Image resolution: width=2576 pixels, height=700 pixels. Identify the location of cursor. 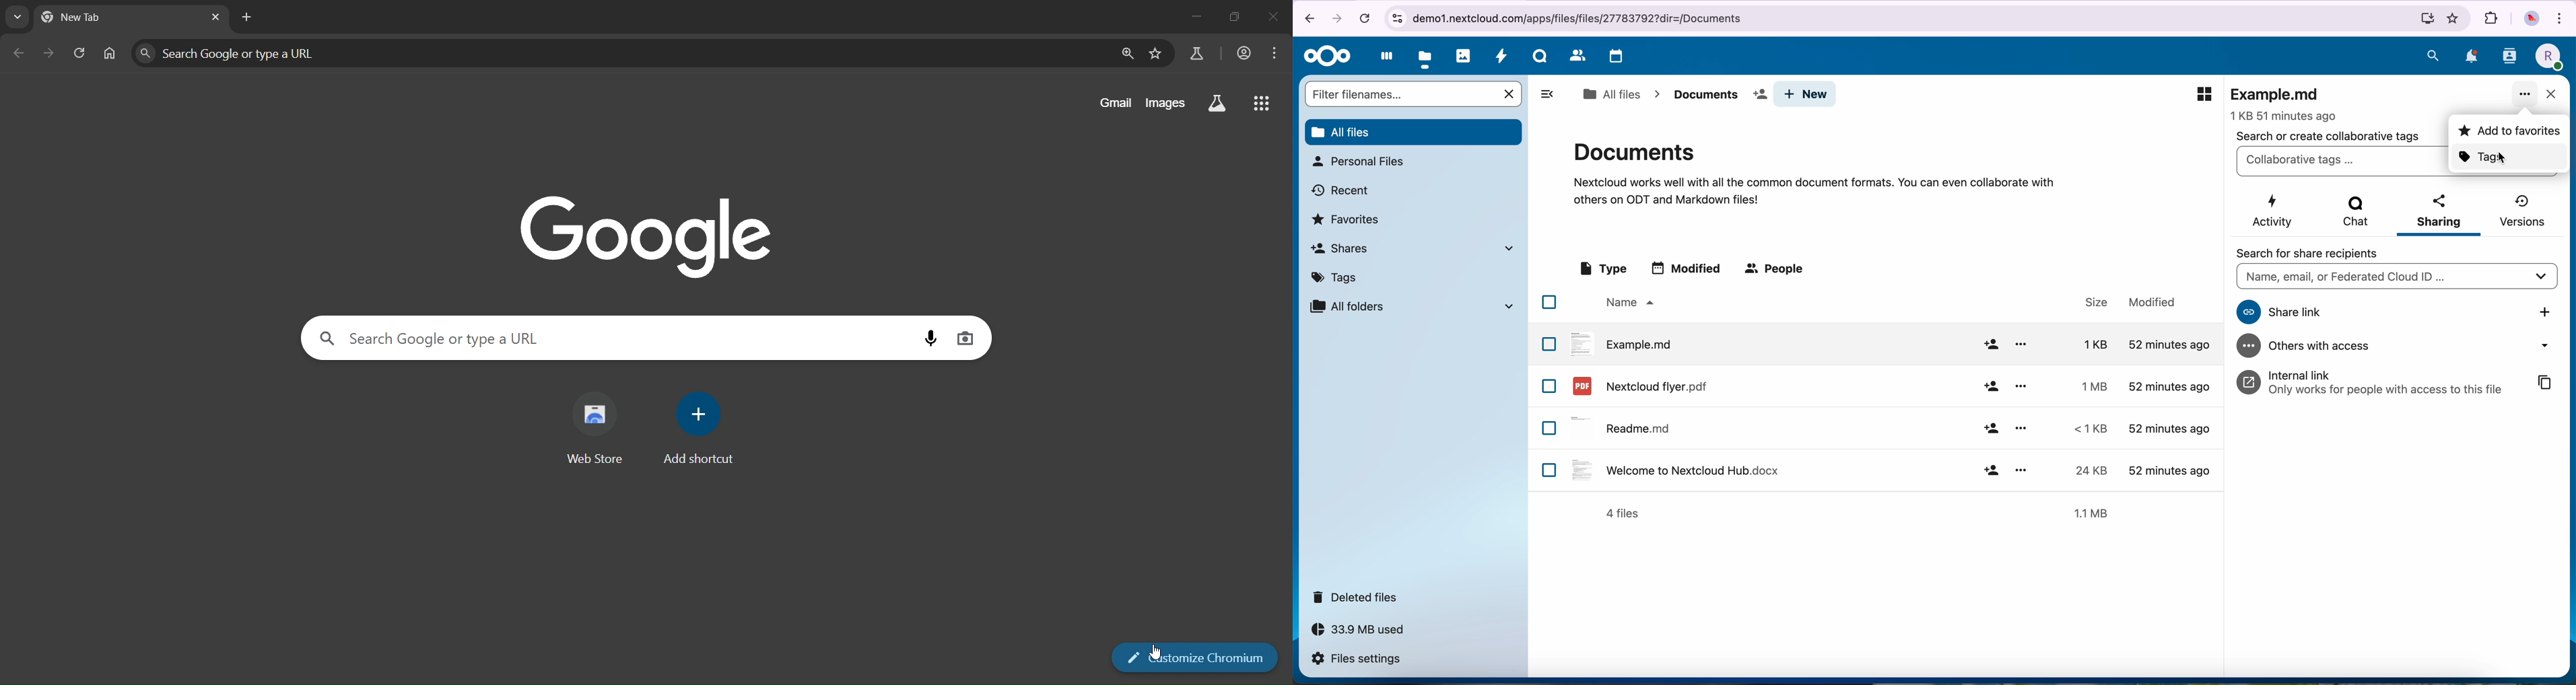
(1157, 651).